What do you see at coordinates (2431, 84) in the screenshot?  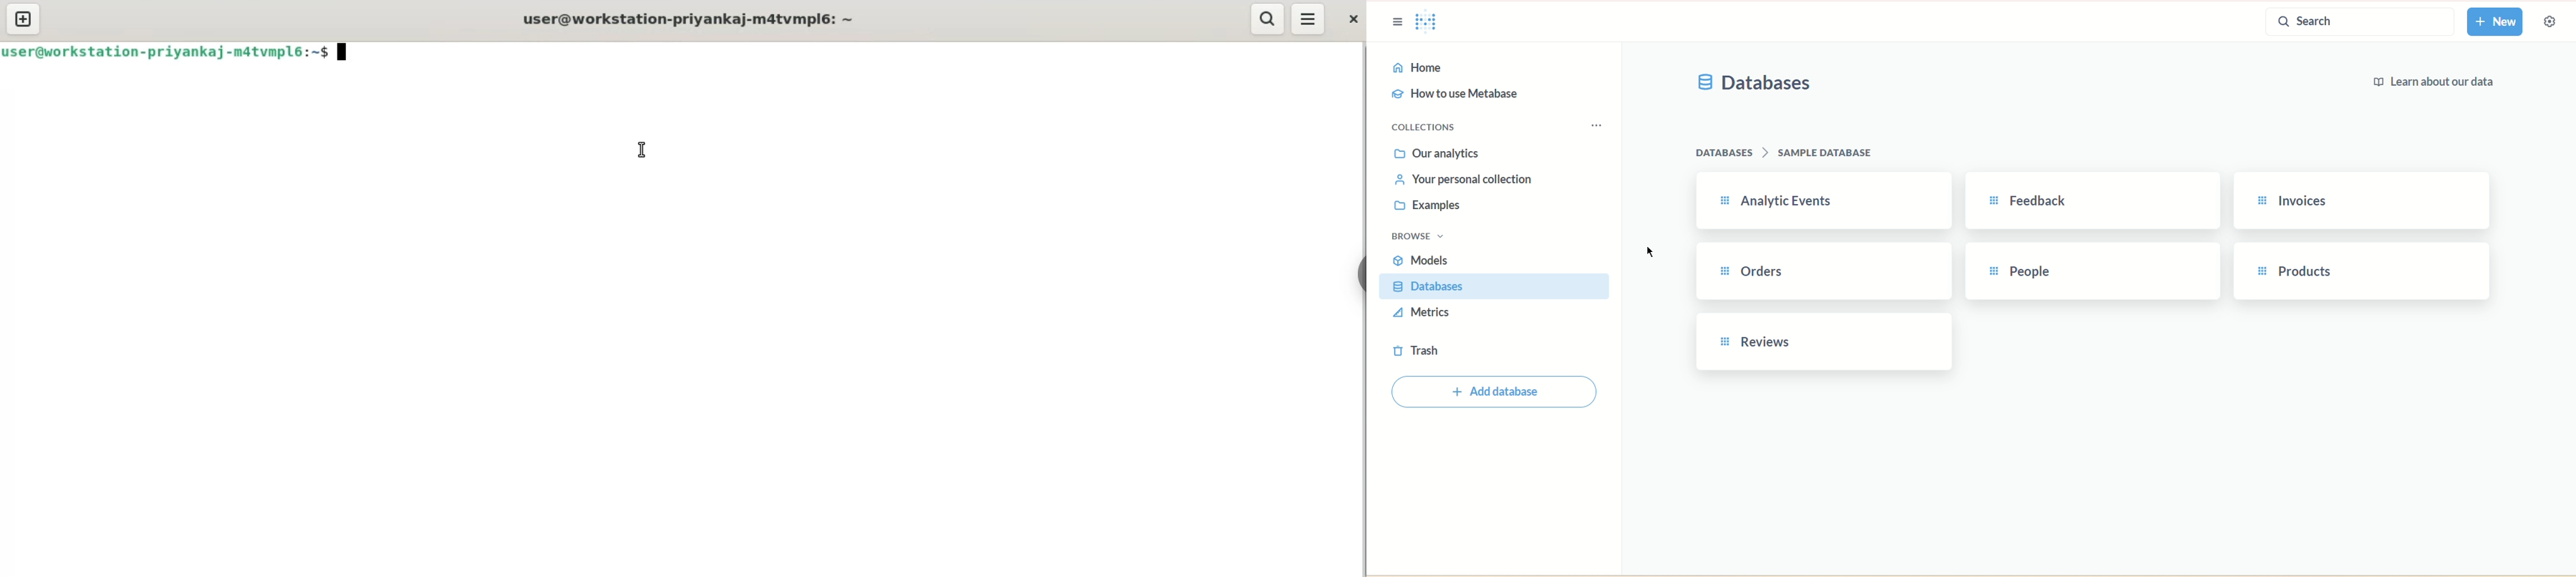 I see `learn about our data` at bounding box center [2431, 84].